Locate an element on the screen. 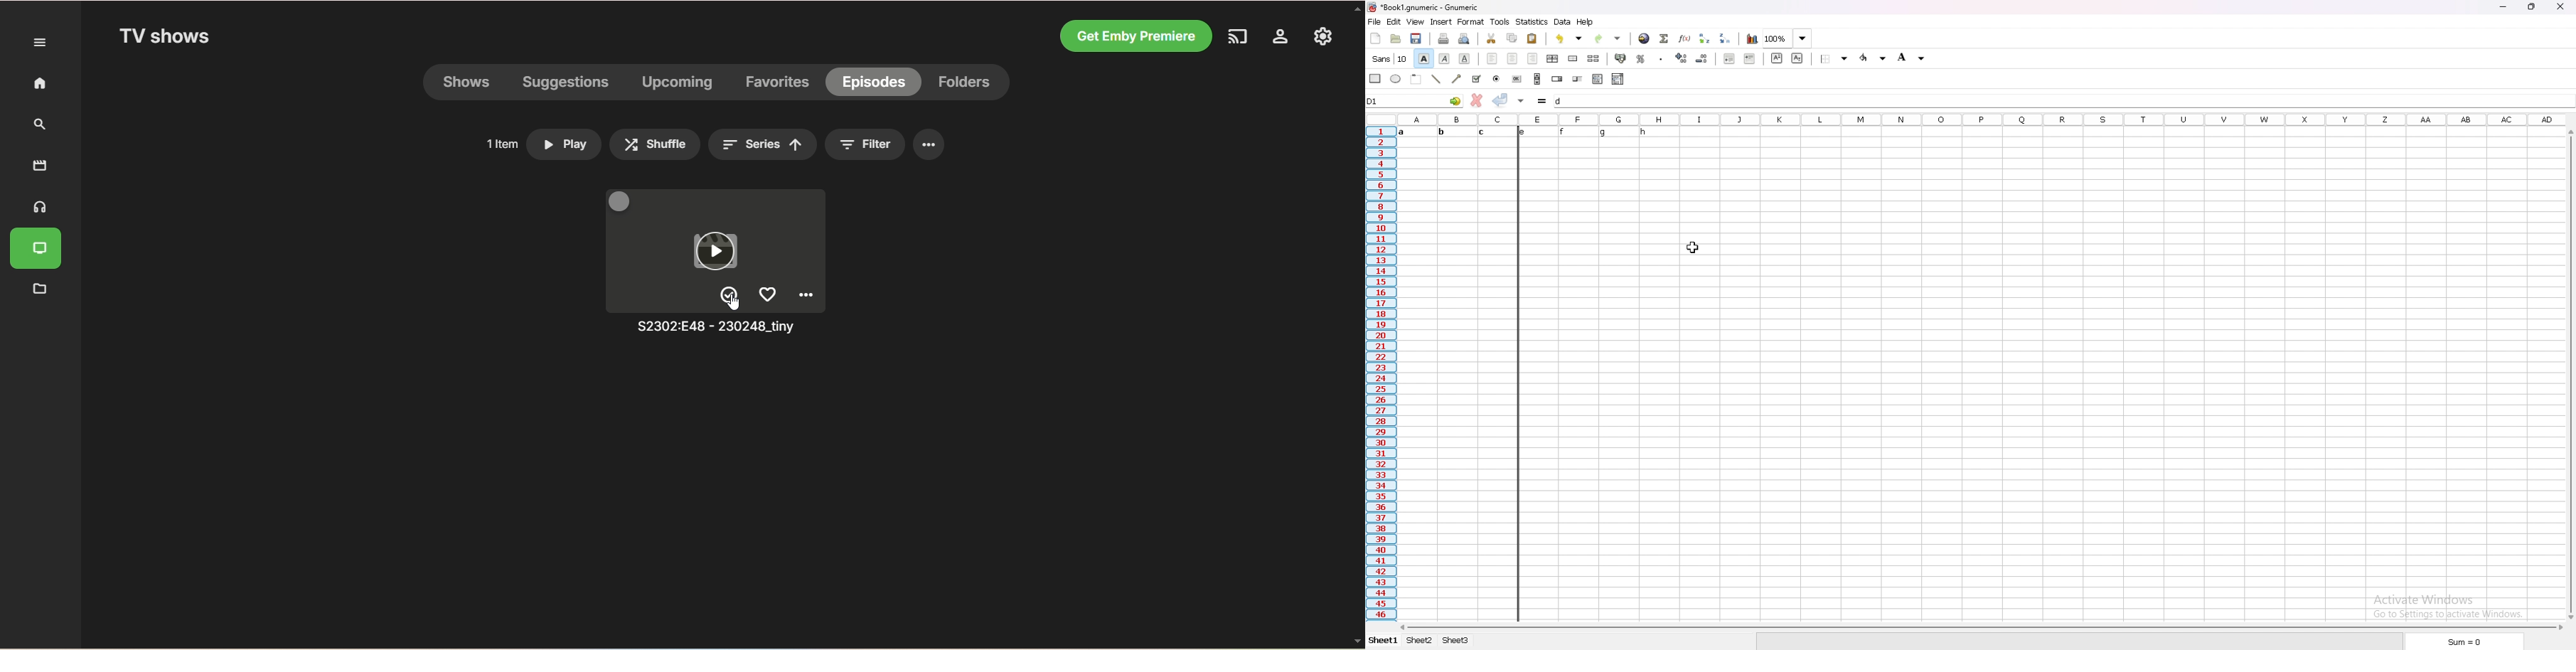  merge cell is located at coordinates (1573, 58).